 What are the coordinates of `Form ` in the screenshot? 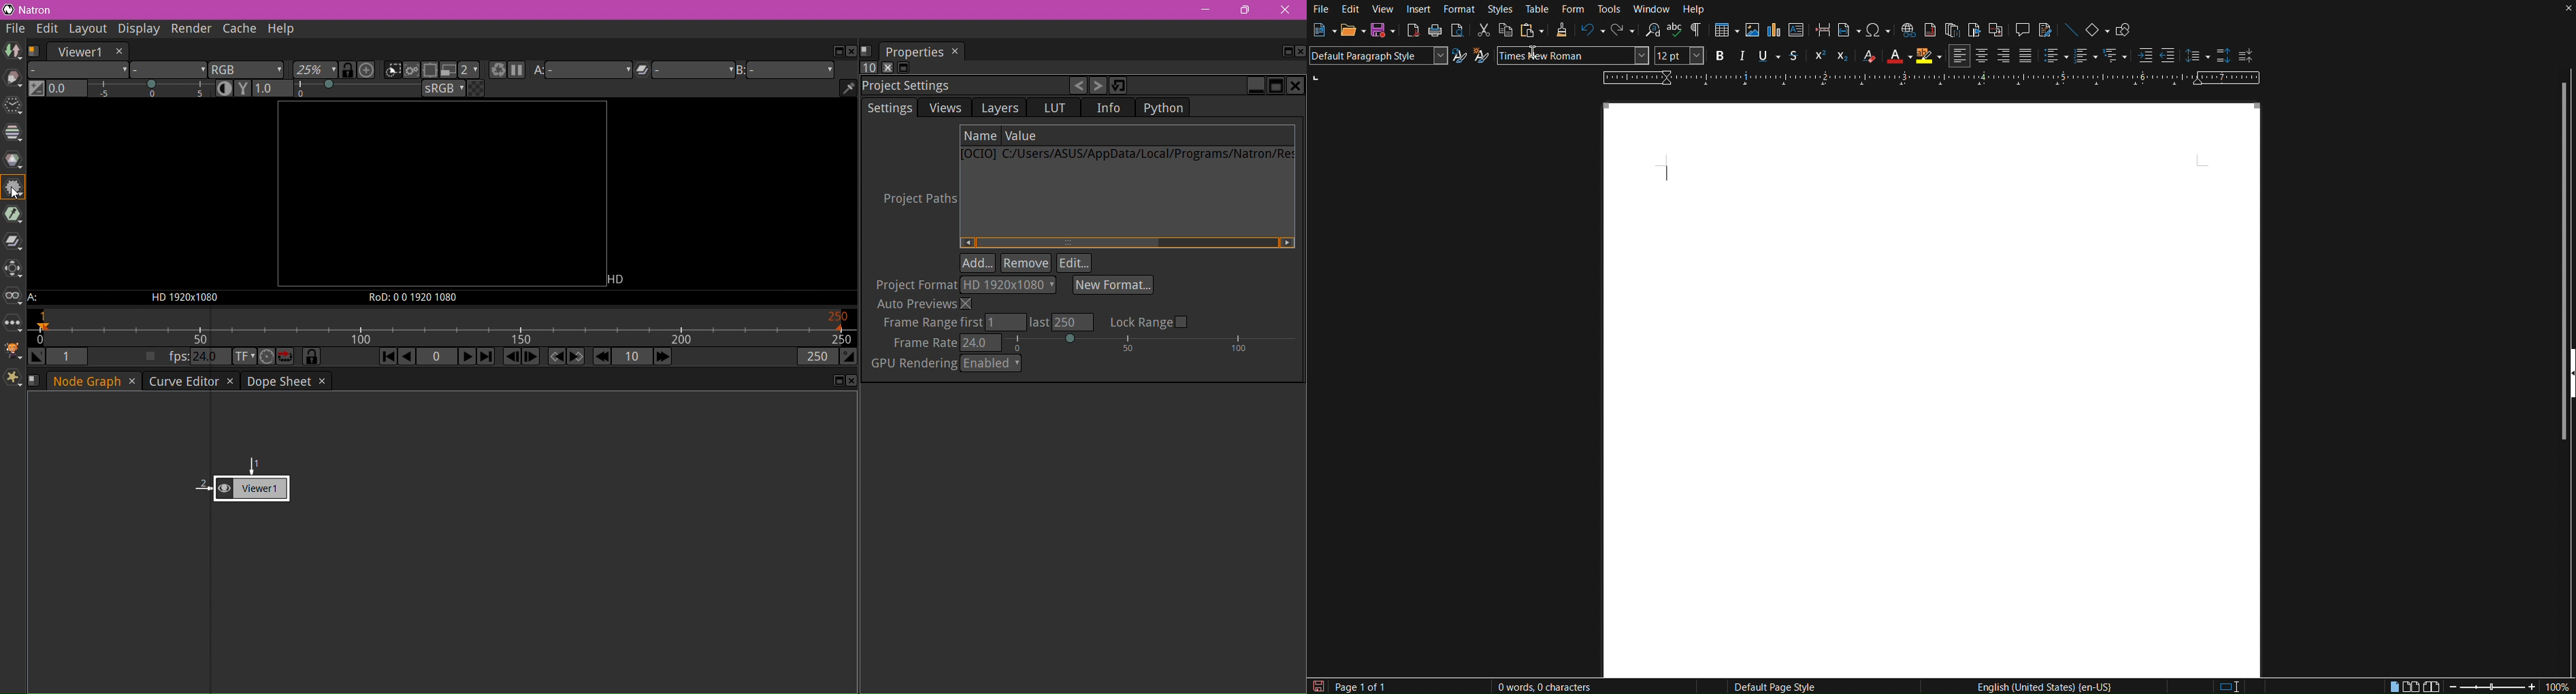 It's located at (1573, 9).